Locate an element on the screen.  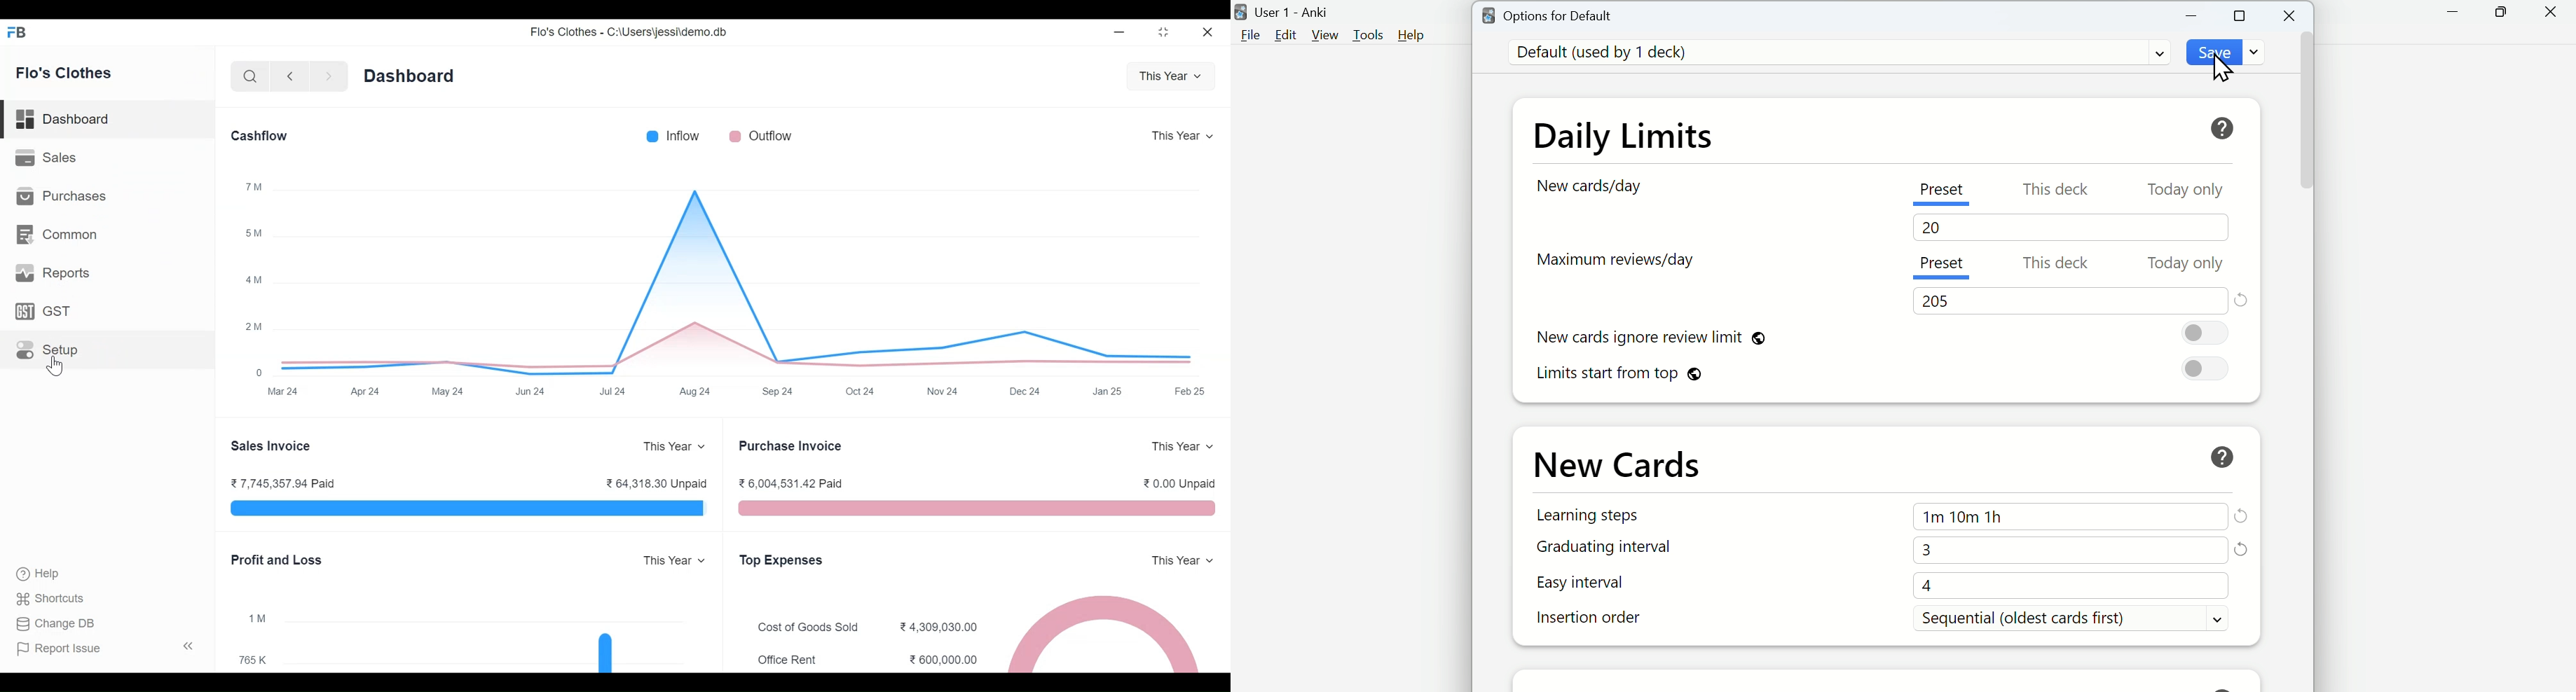
4,309,030.00 is located at coordinates (937, 626).